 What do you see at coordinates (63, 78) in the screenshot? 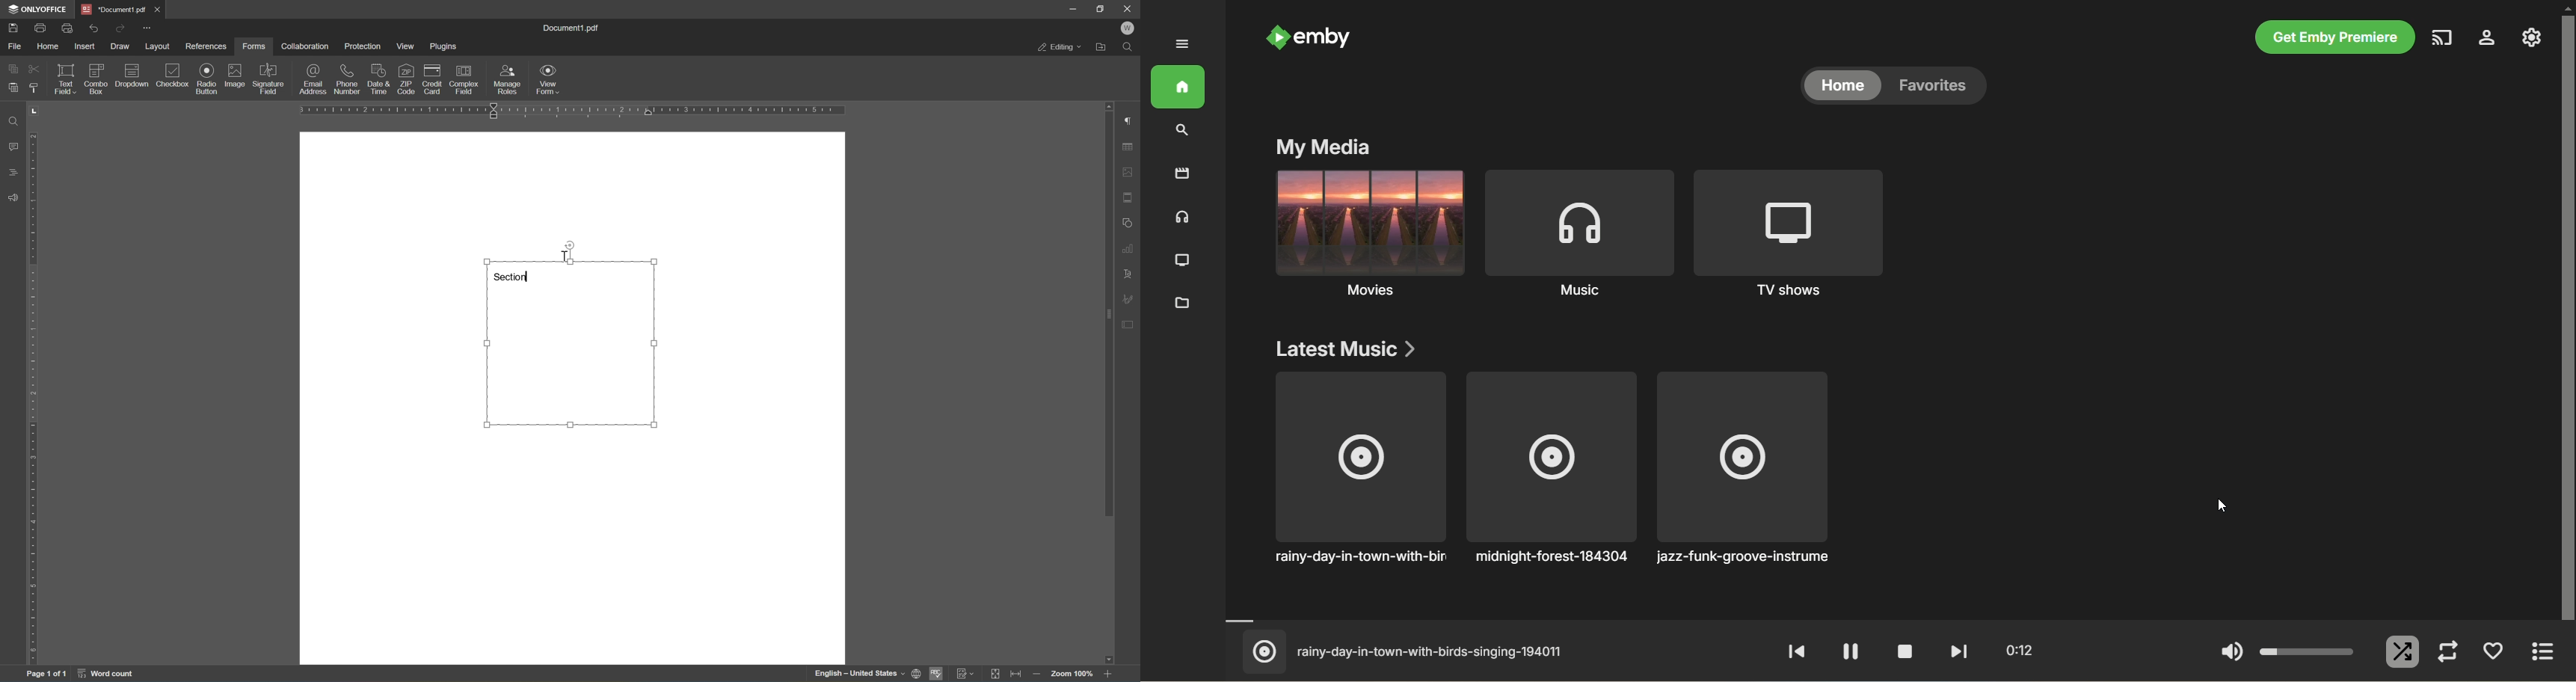
I see `text field` at bounding box center [63, 78].